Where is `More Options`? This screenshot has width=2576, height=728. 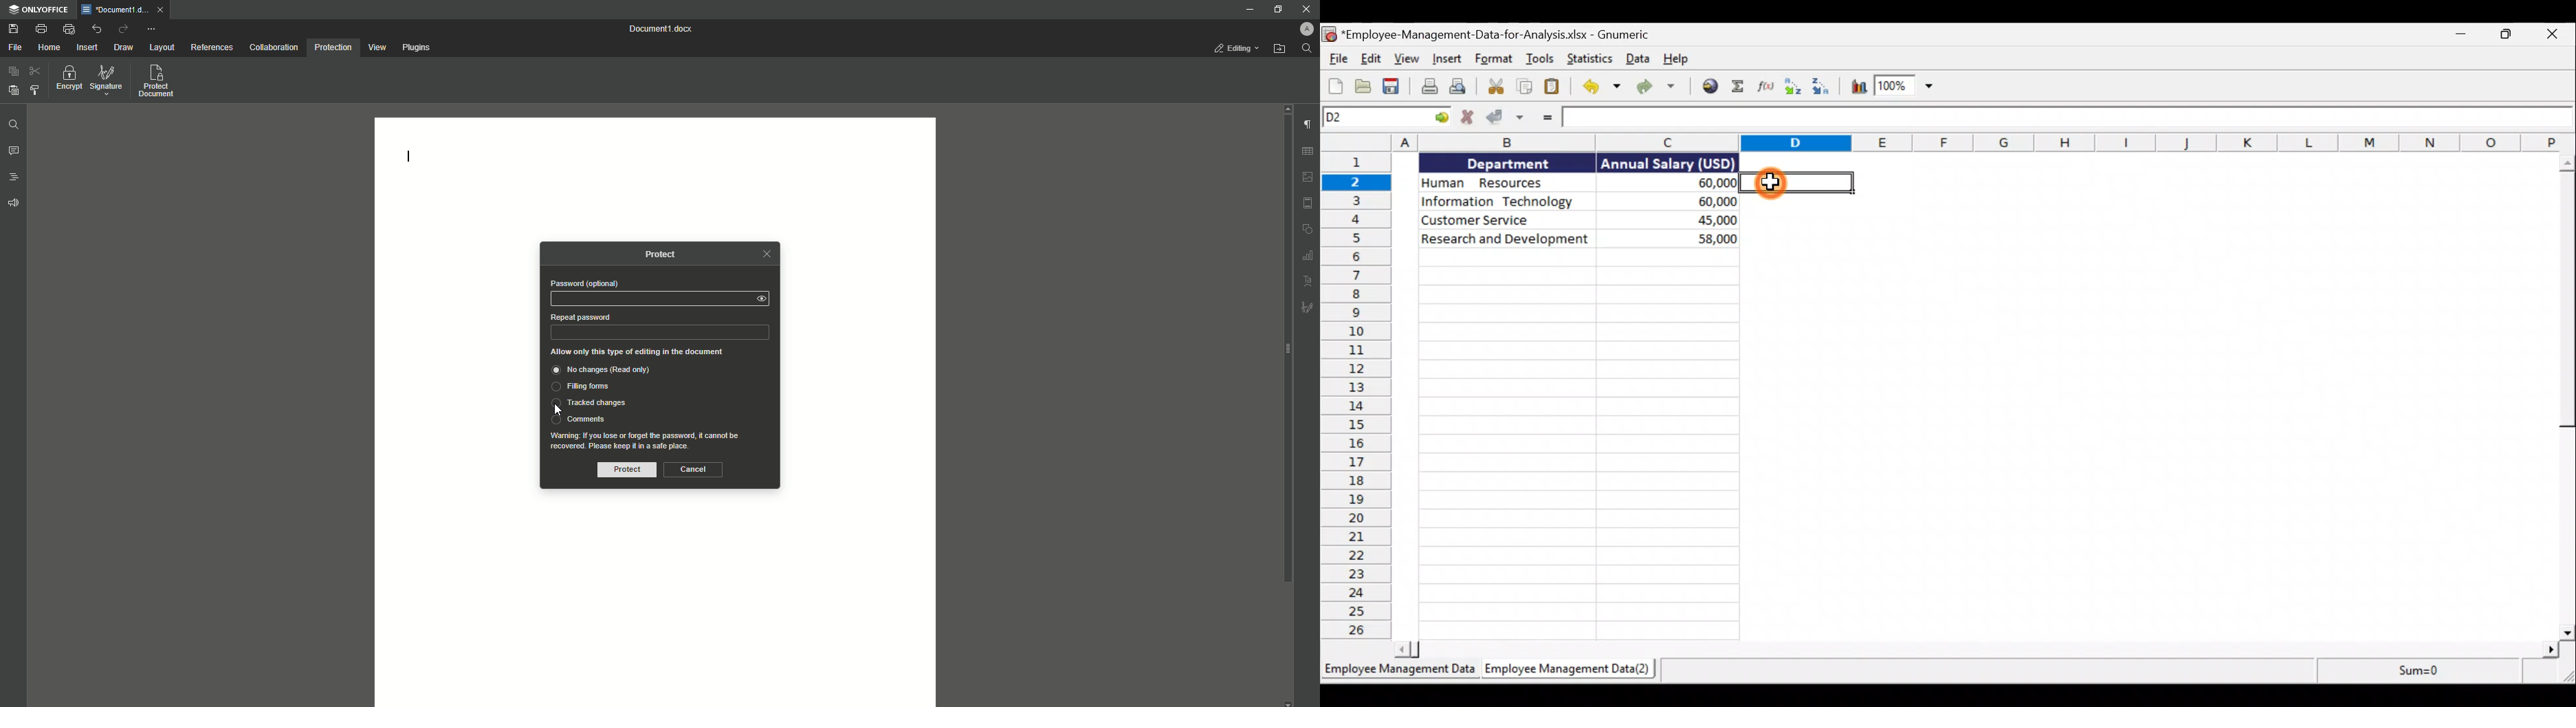 More Options is located at coordinates (153, 28).